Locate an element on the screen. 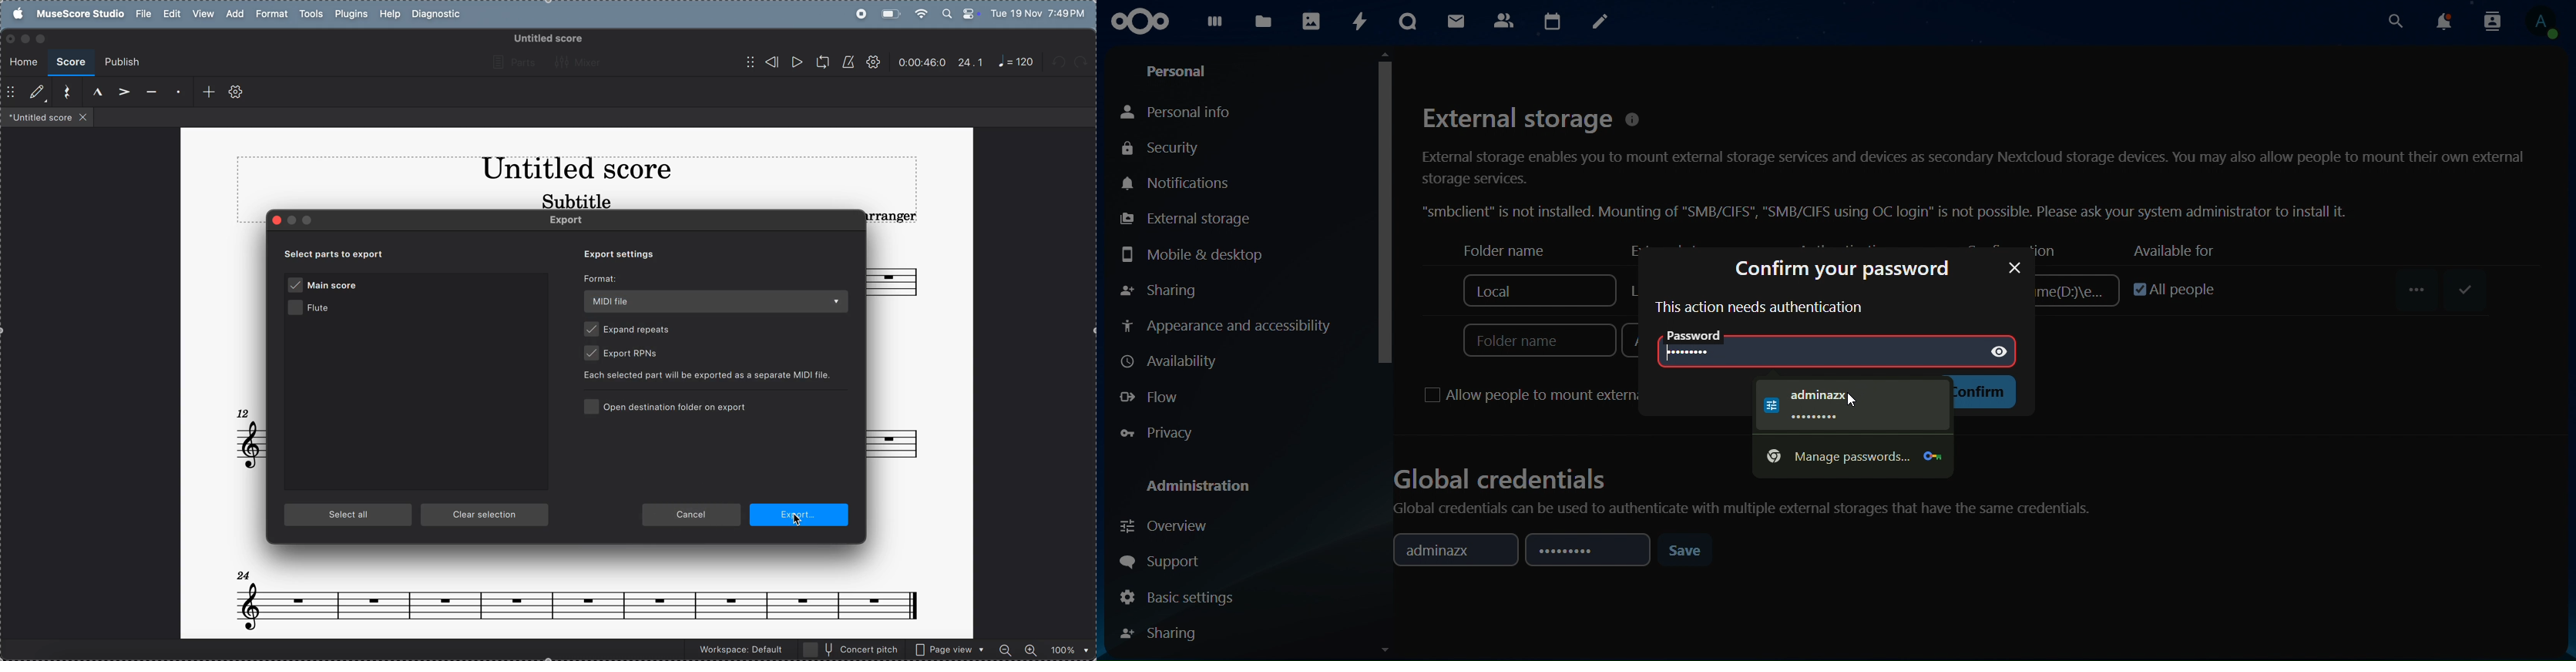 The width and height of the screenshot is (2576, 672). show password is located at coordinates (2002, 350).